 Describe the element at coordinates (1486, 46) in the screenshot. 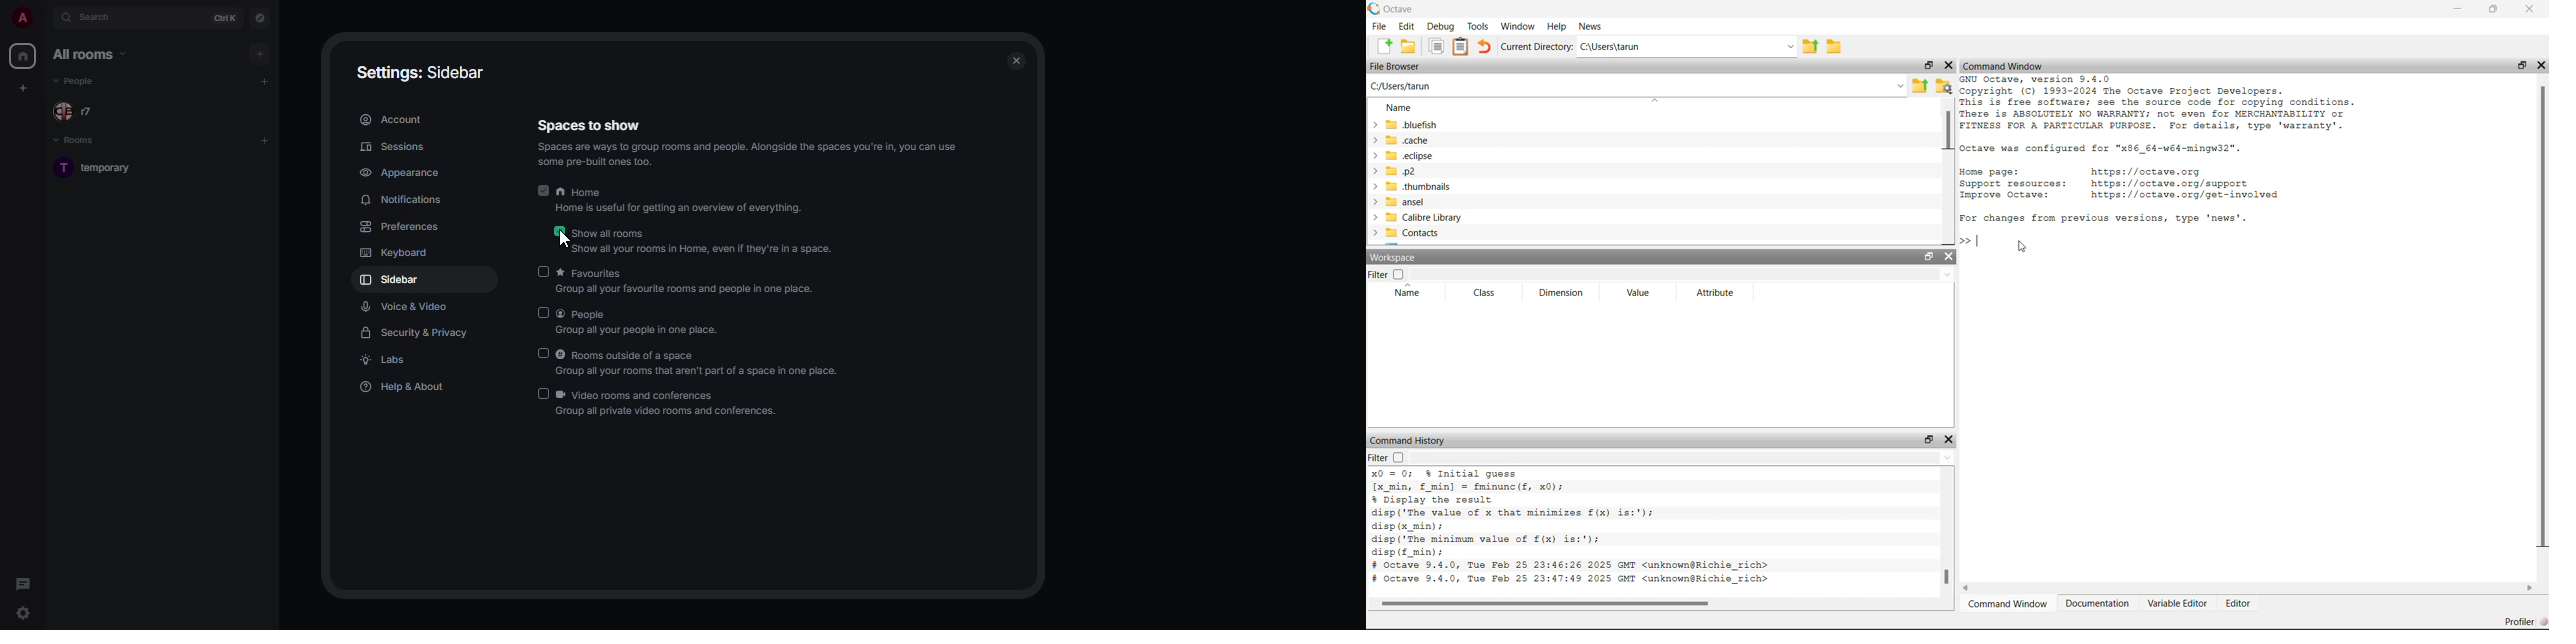

I see `Redo` at that location.